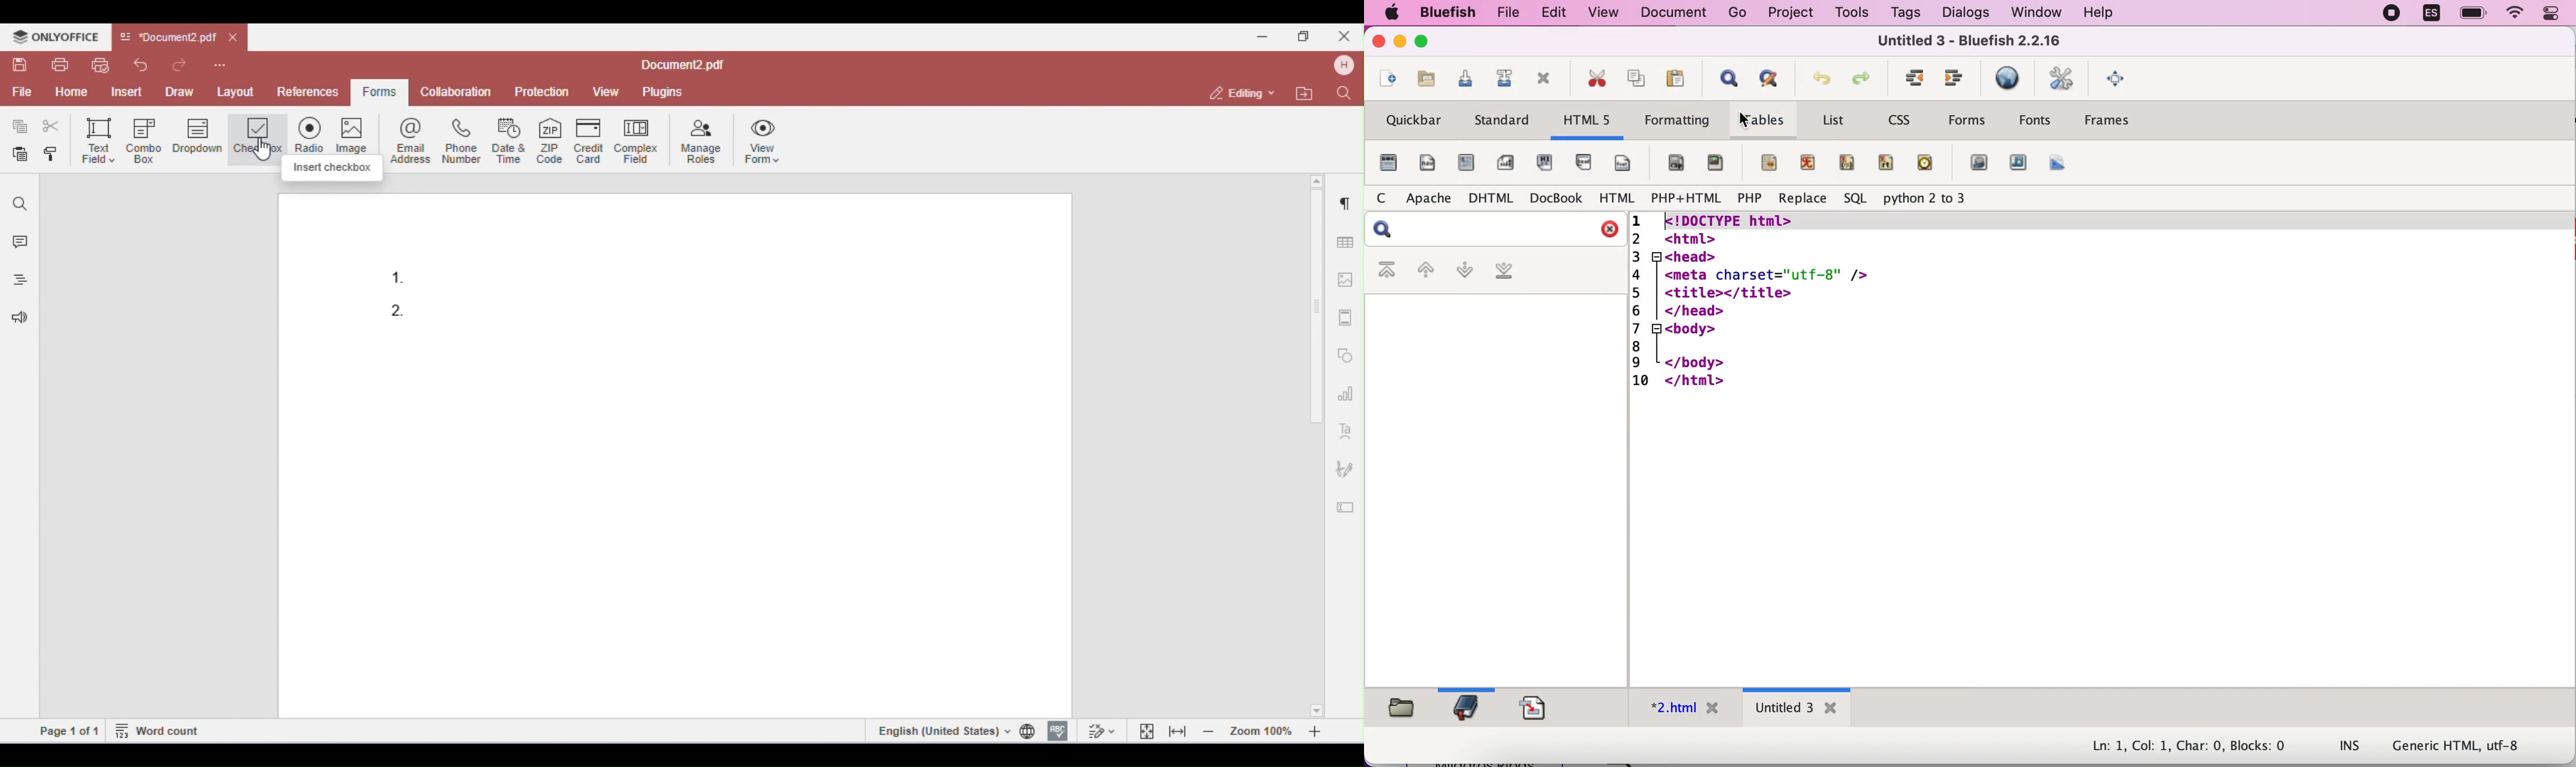  Describe the element at coordinates (1725, 76) in the screenshot. I see `show find bar` at that location.